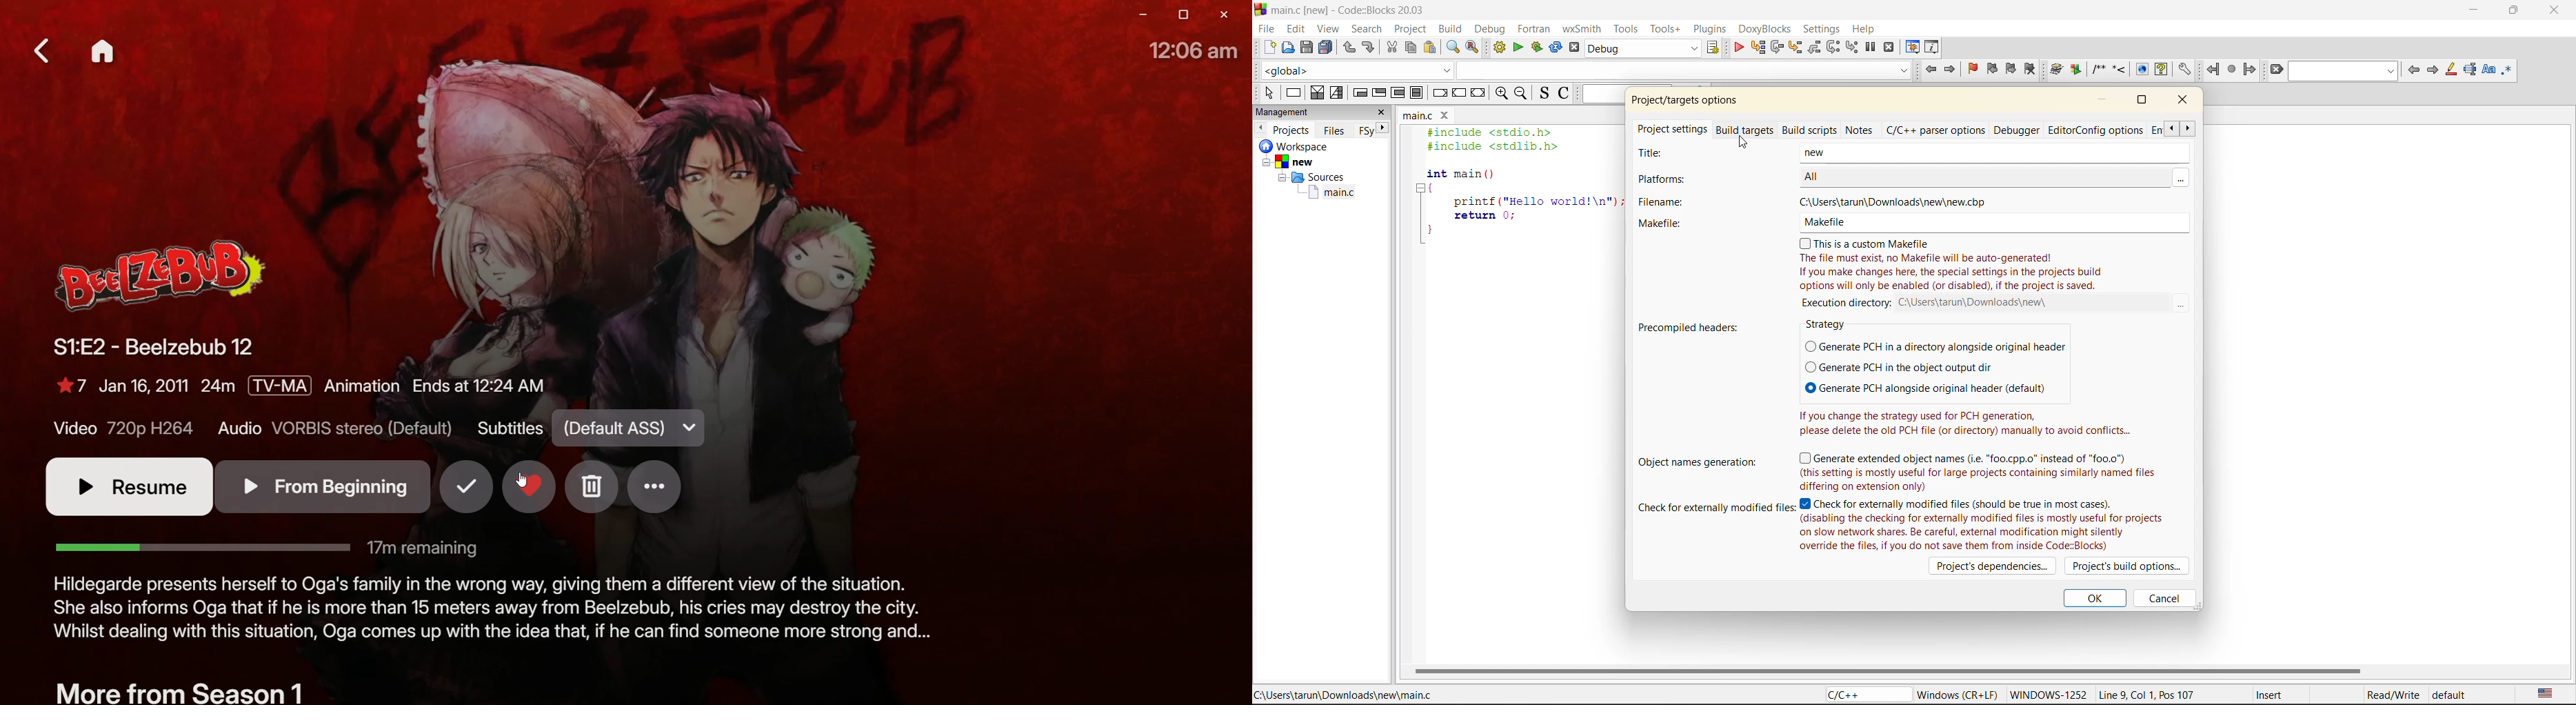  Describe the element at coordinates (1900, 201) in the screenshot. I see `C:\Users\tarun\Downloads\new\new.cbp` at that location.